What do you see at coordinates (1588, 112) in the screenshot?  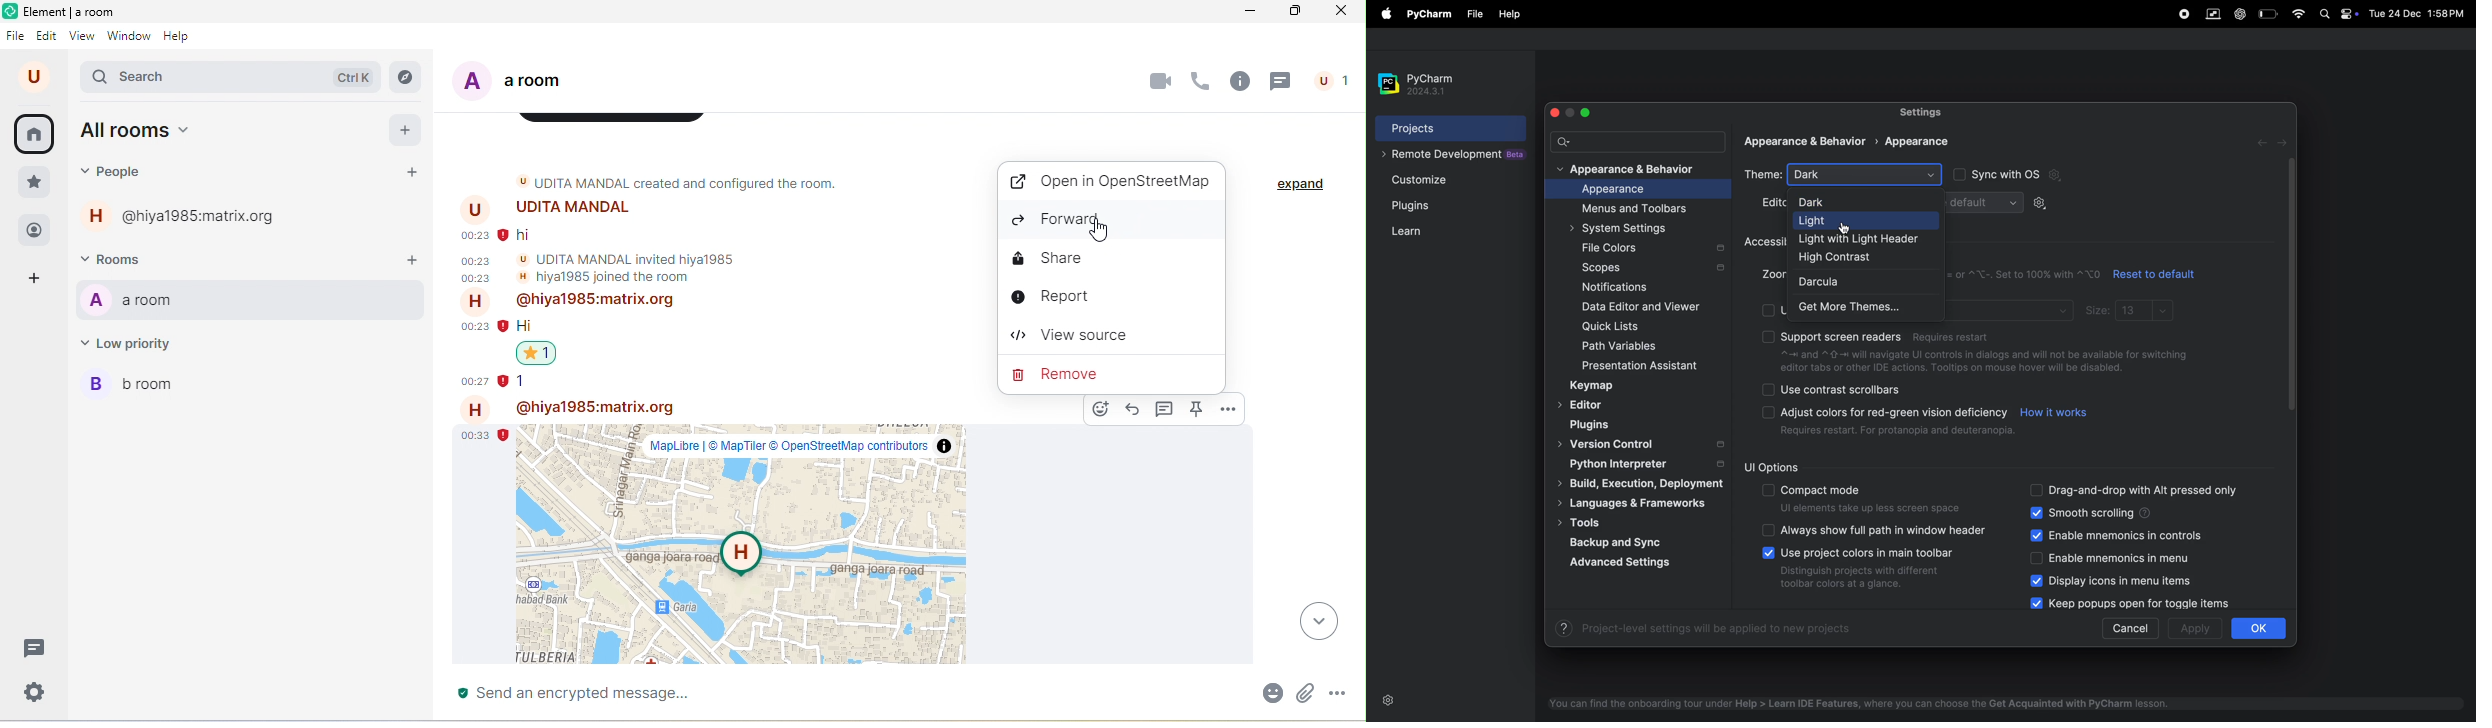 I see `maximize` at bounding box center [1588, 112].